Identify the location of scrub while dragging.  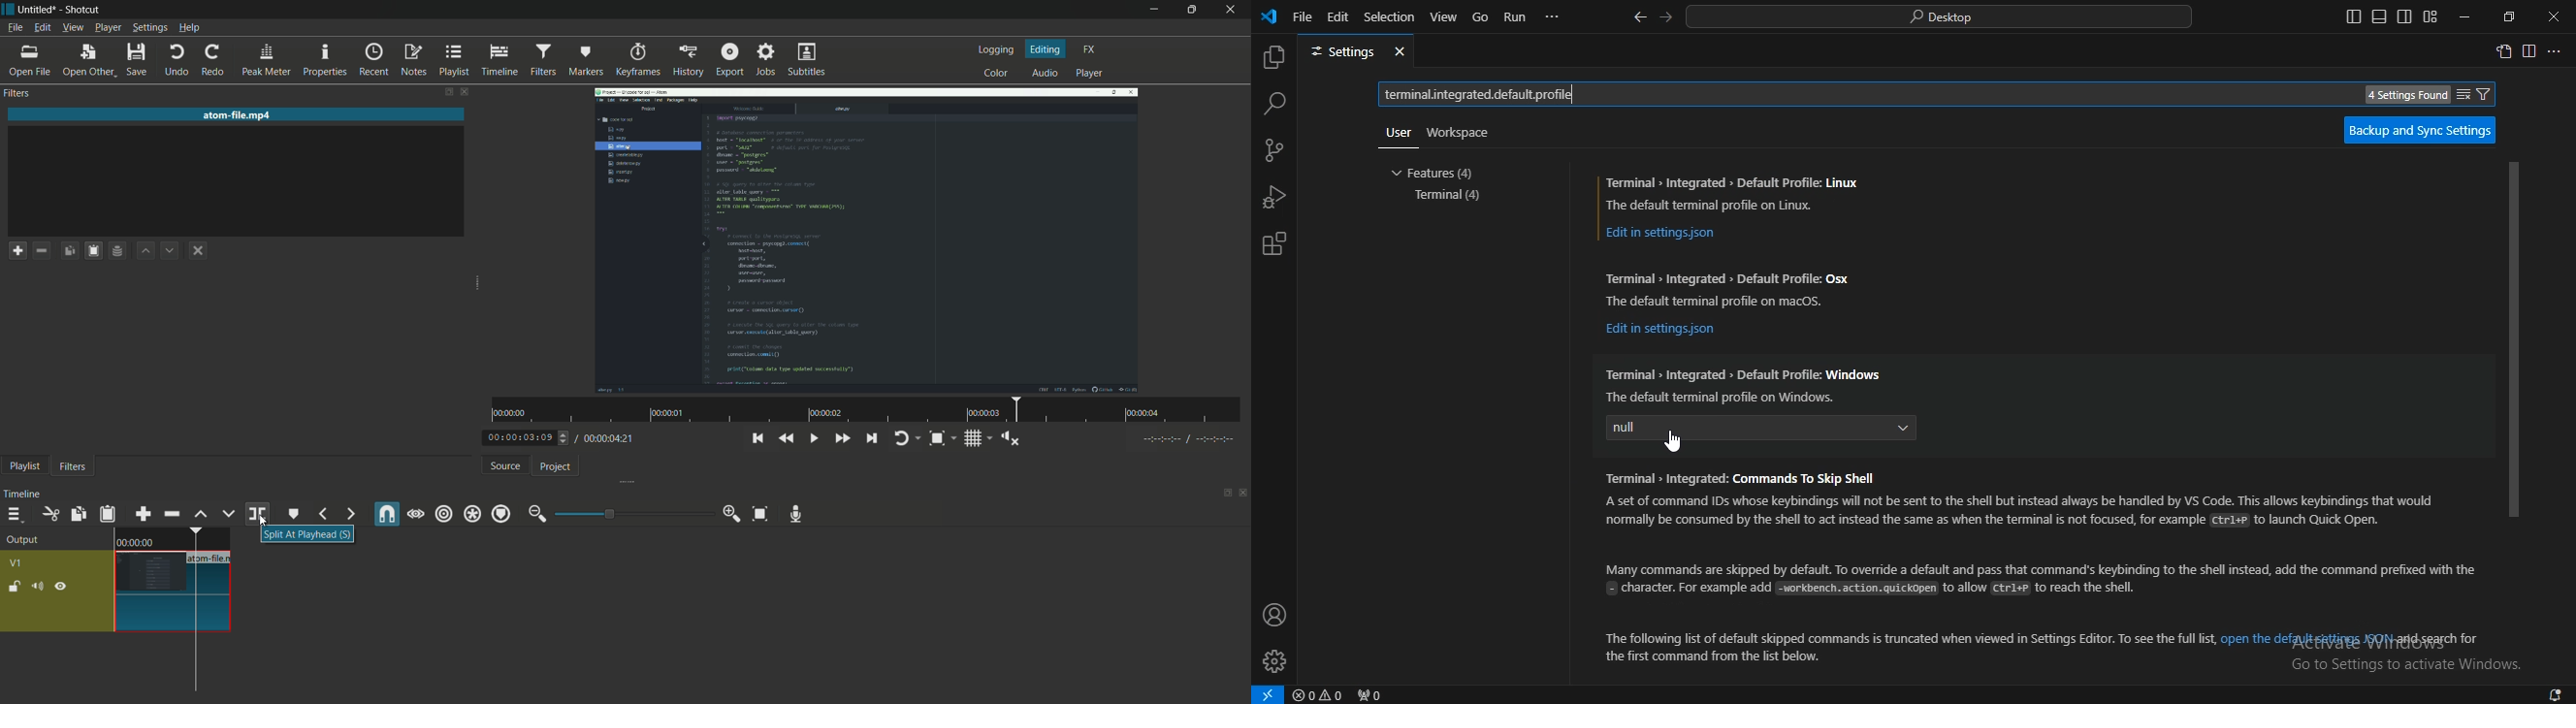
(415, 514).